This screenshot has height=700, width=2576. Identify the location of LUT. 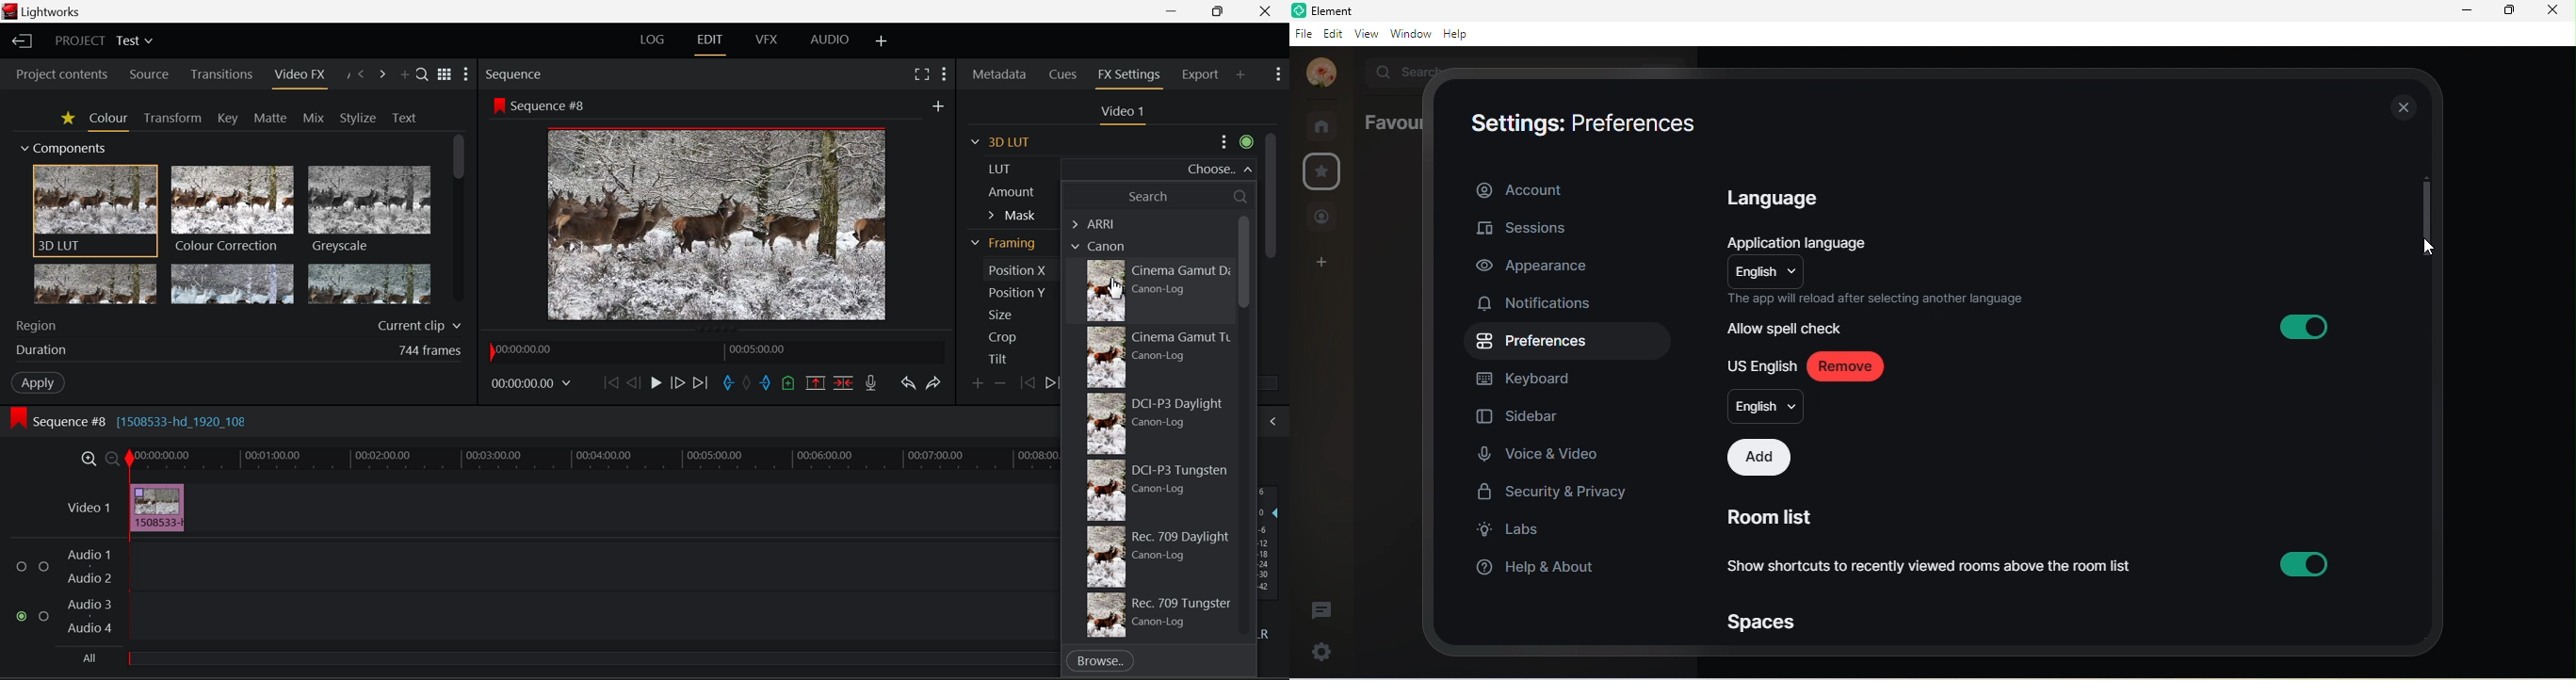
(1125, 169).